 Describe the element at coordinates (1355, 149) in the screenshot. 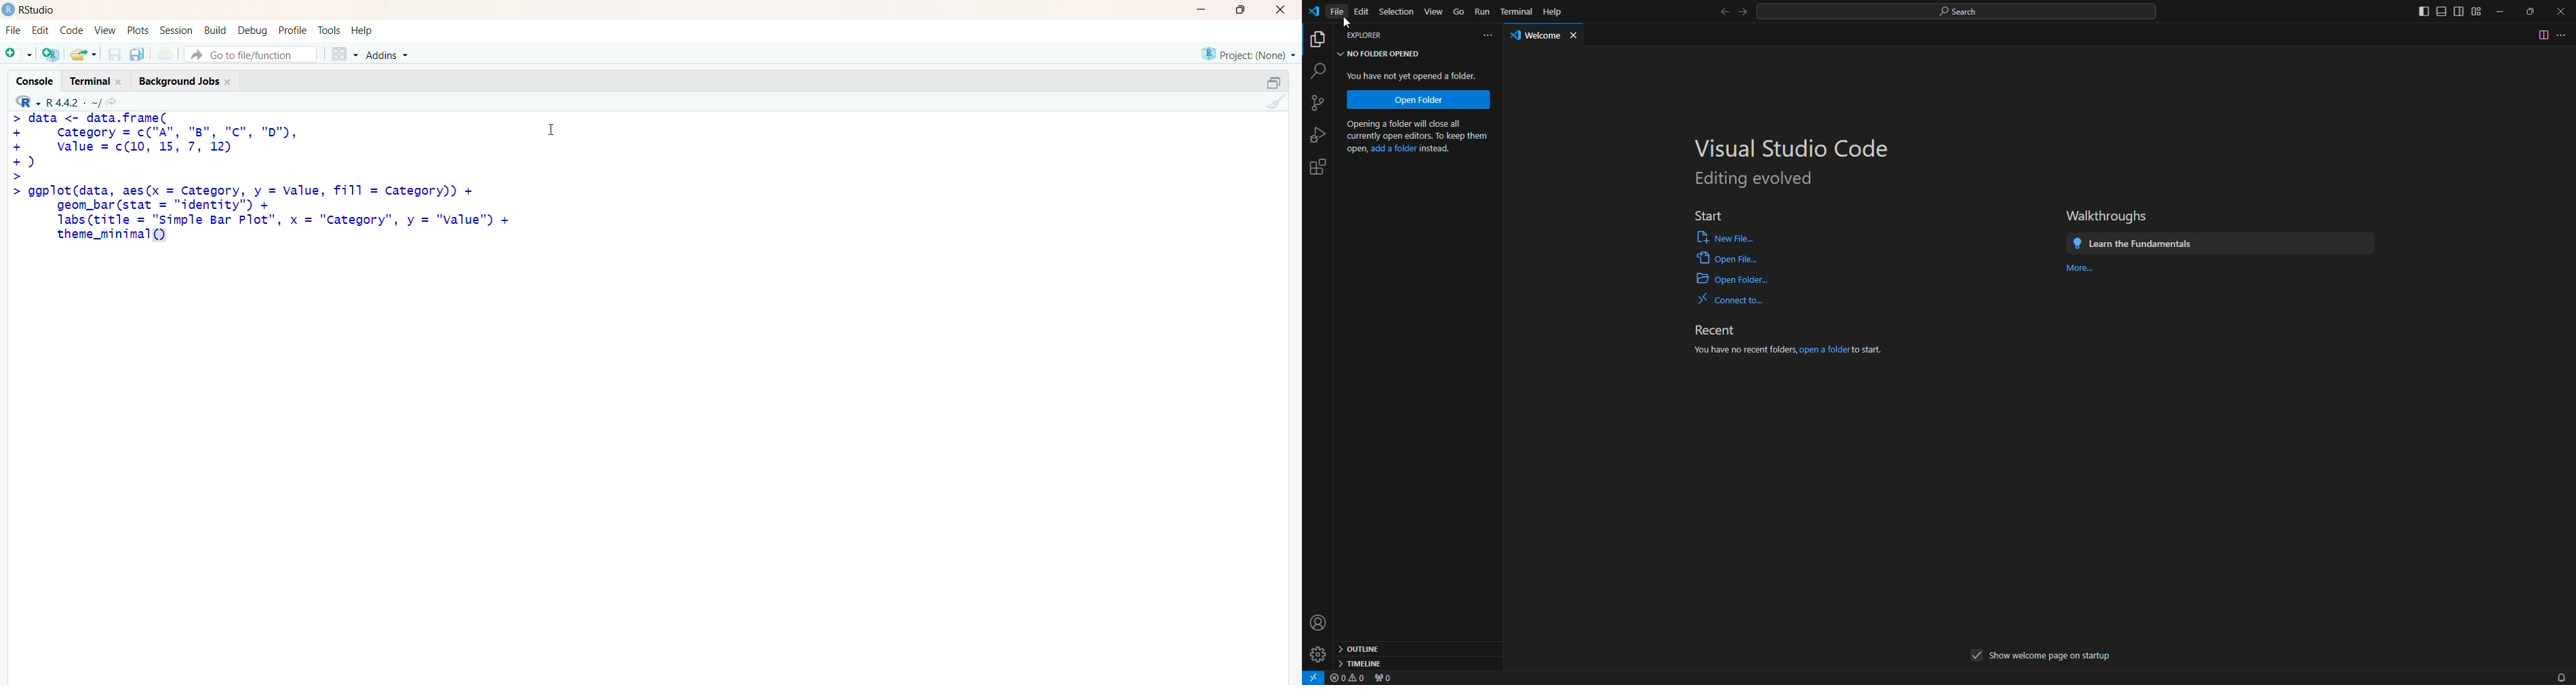

I see `open` at that location.